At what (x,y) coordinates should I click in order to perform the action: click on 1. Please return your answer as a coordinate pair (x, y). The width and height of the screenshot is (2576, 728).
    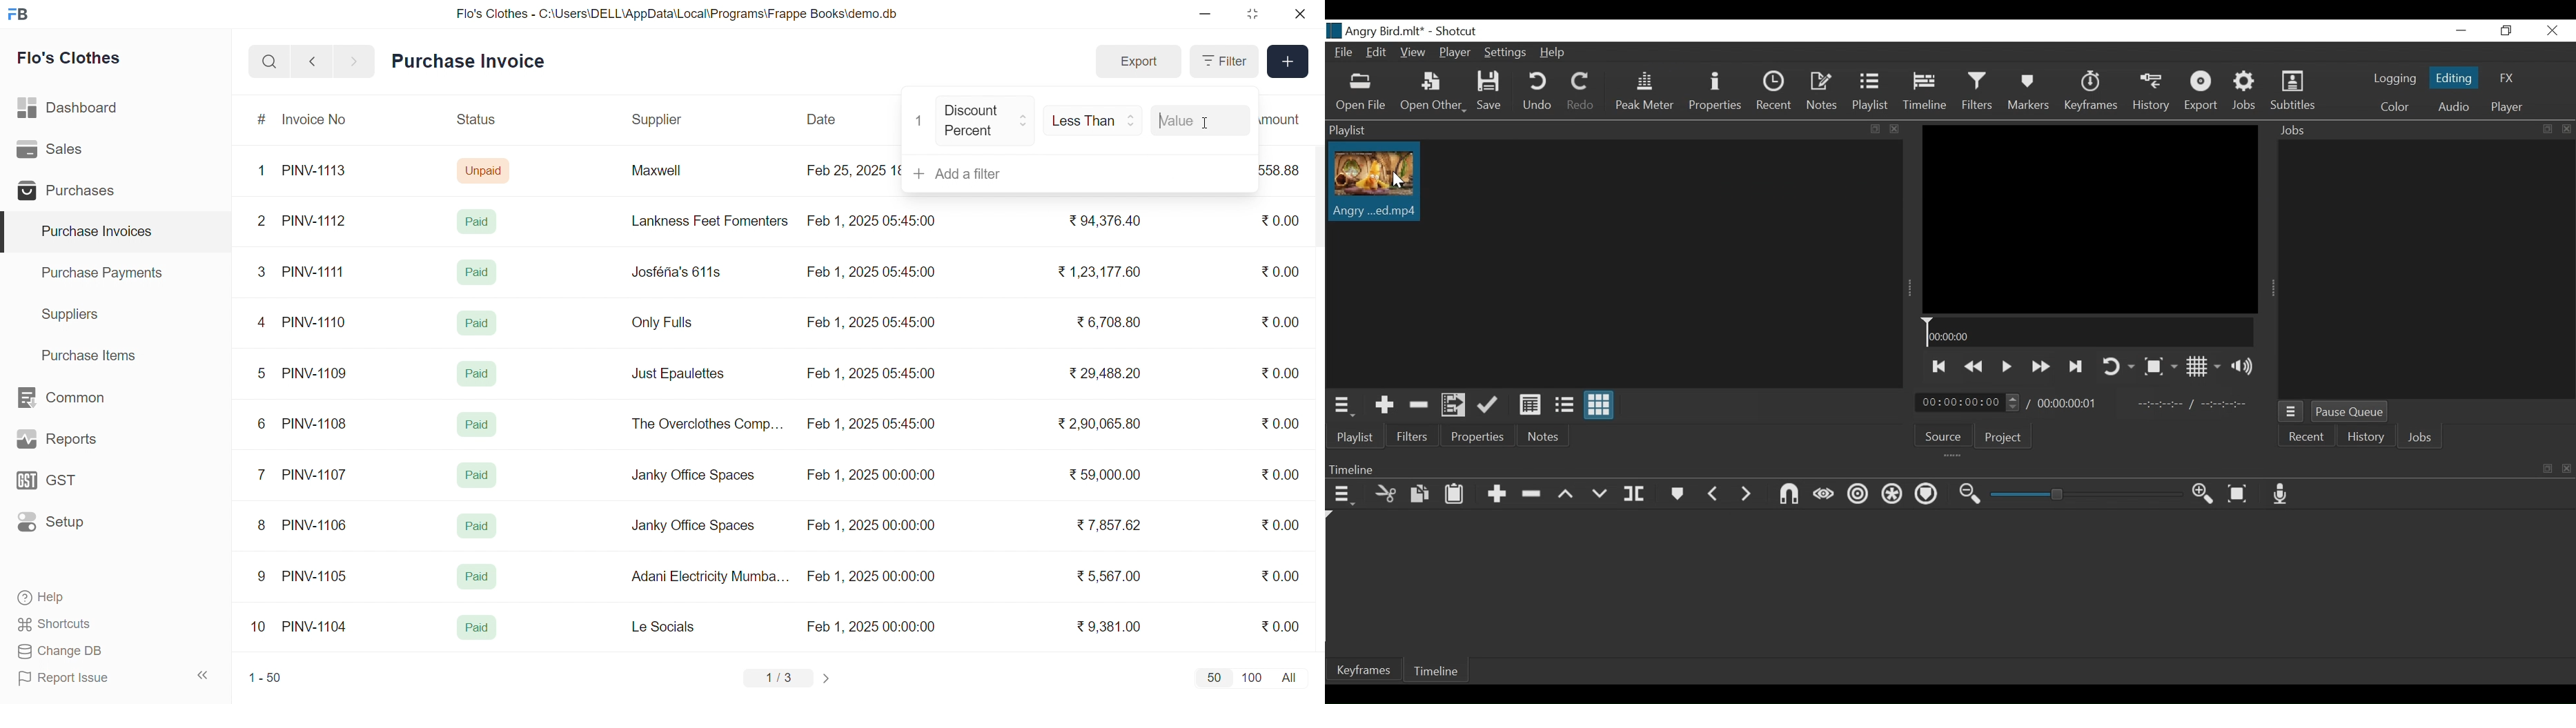
    Looking at the image, I should click on (264, 171).